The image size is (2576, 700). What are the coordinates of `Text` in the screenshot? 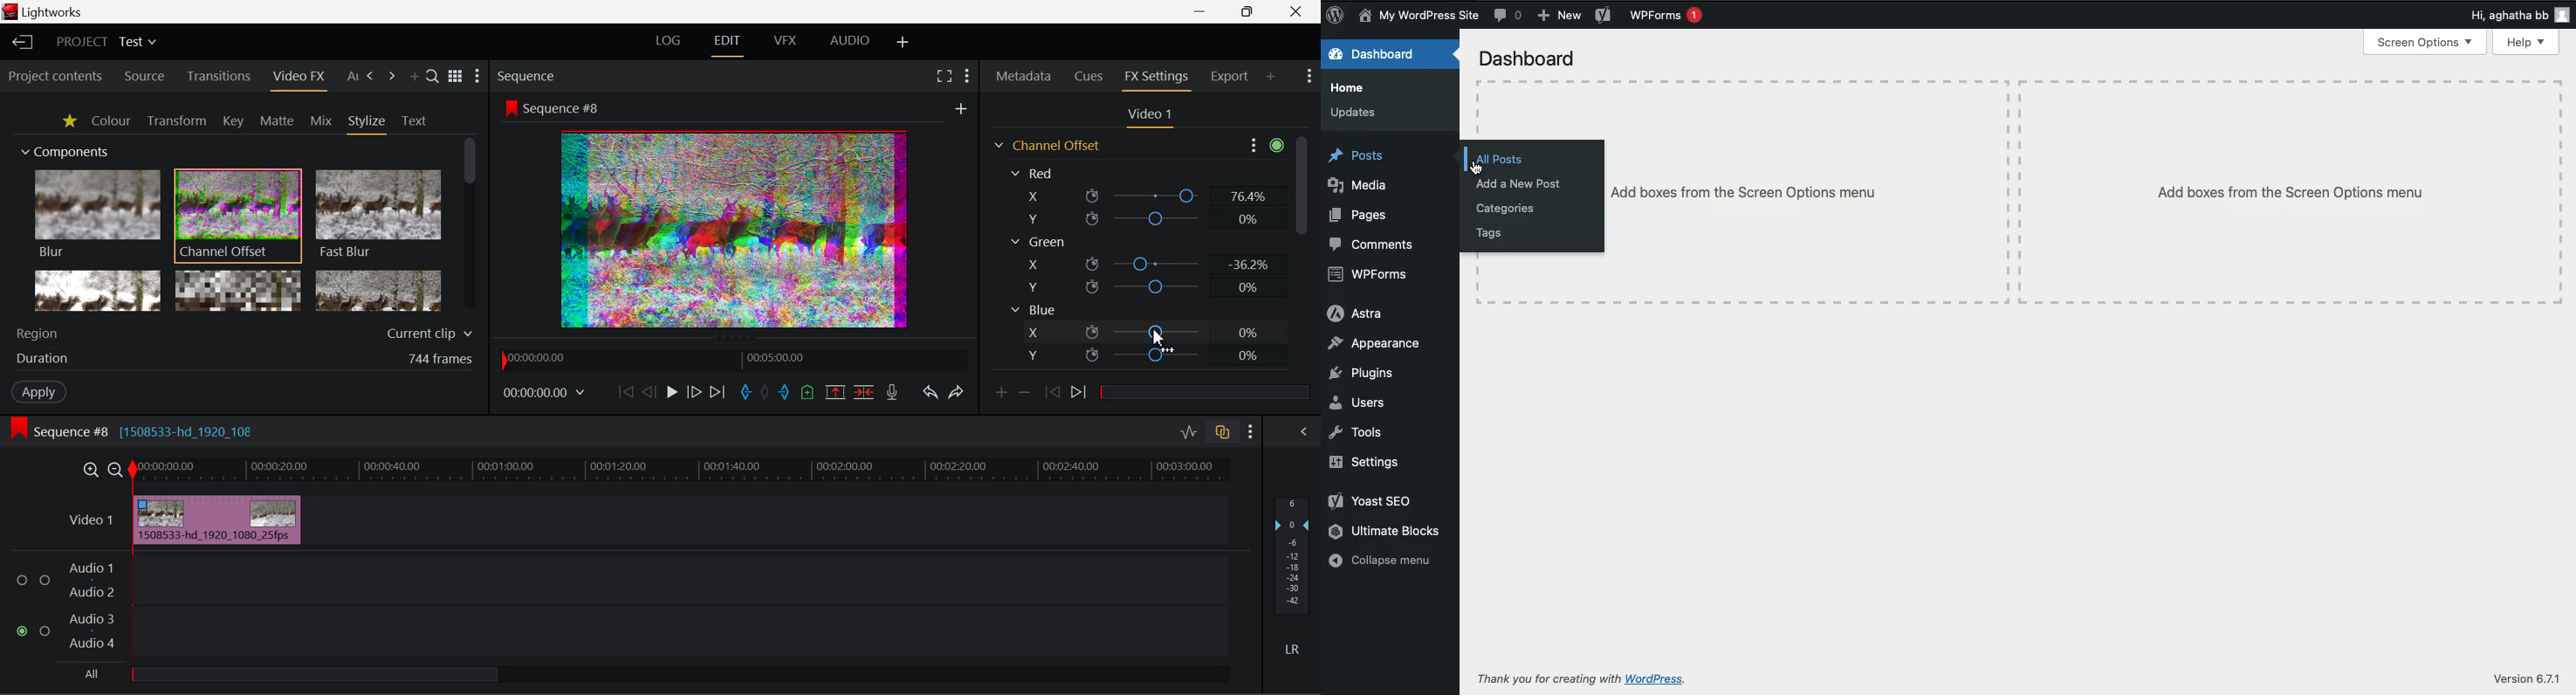 It's located at (413, 121).